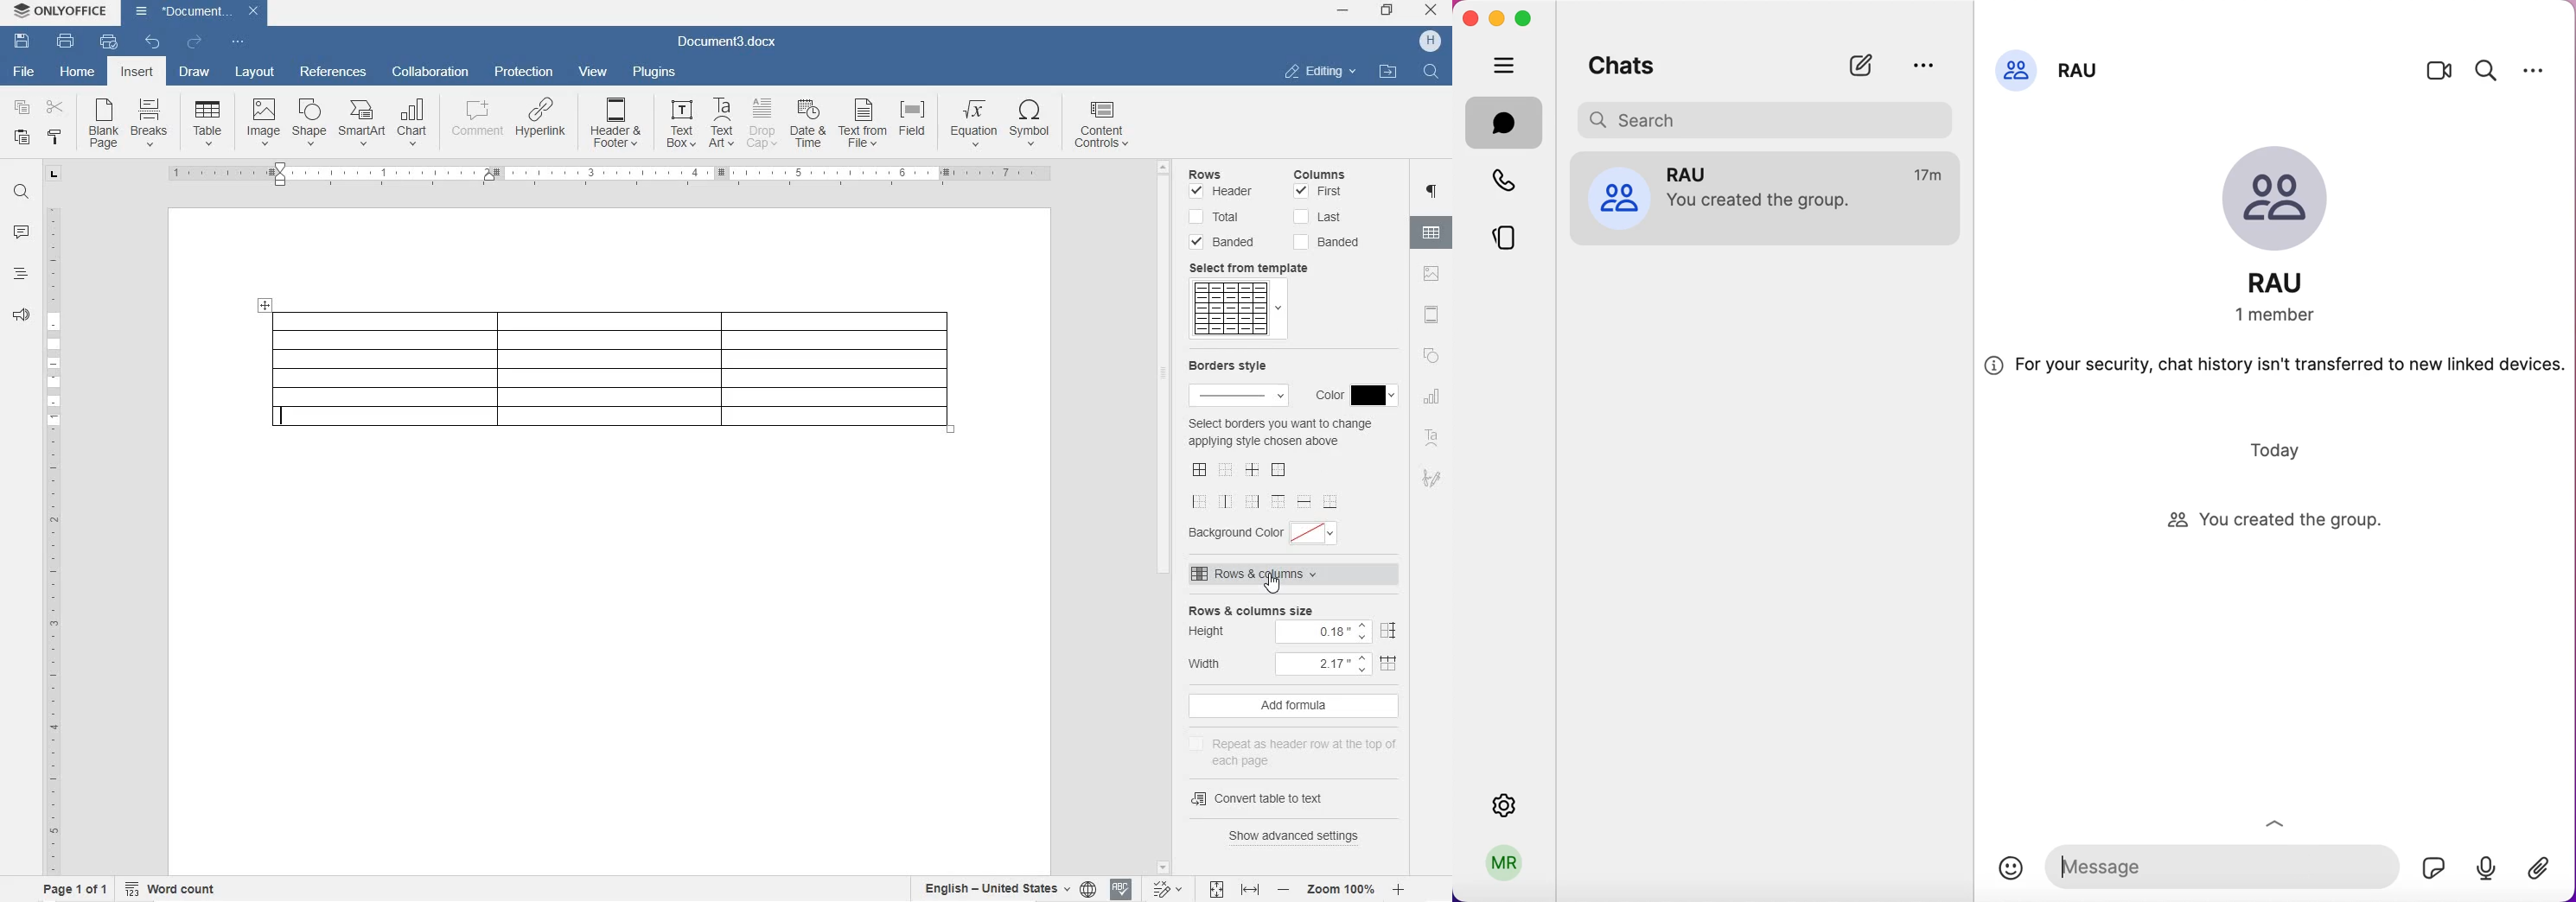 The image size is (2576, 924). What do you see at coordinates (1507, 67) in the screenshot?
I see `hide bar` at bounding box center [1507, 67].